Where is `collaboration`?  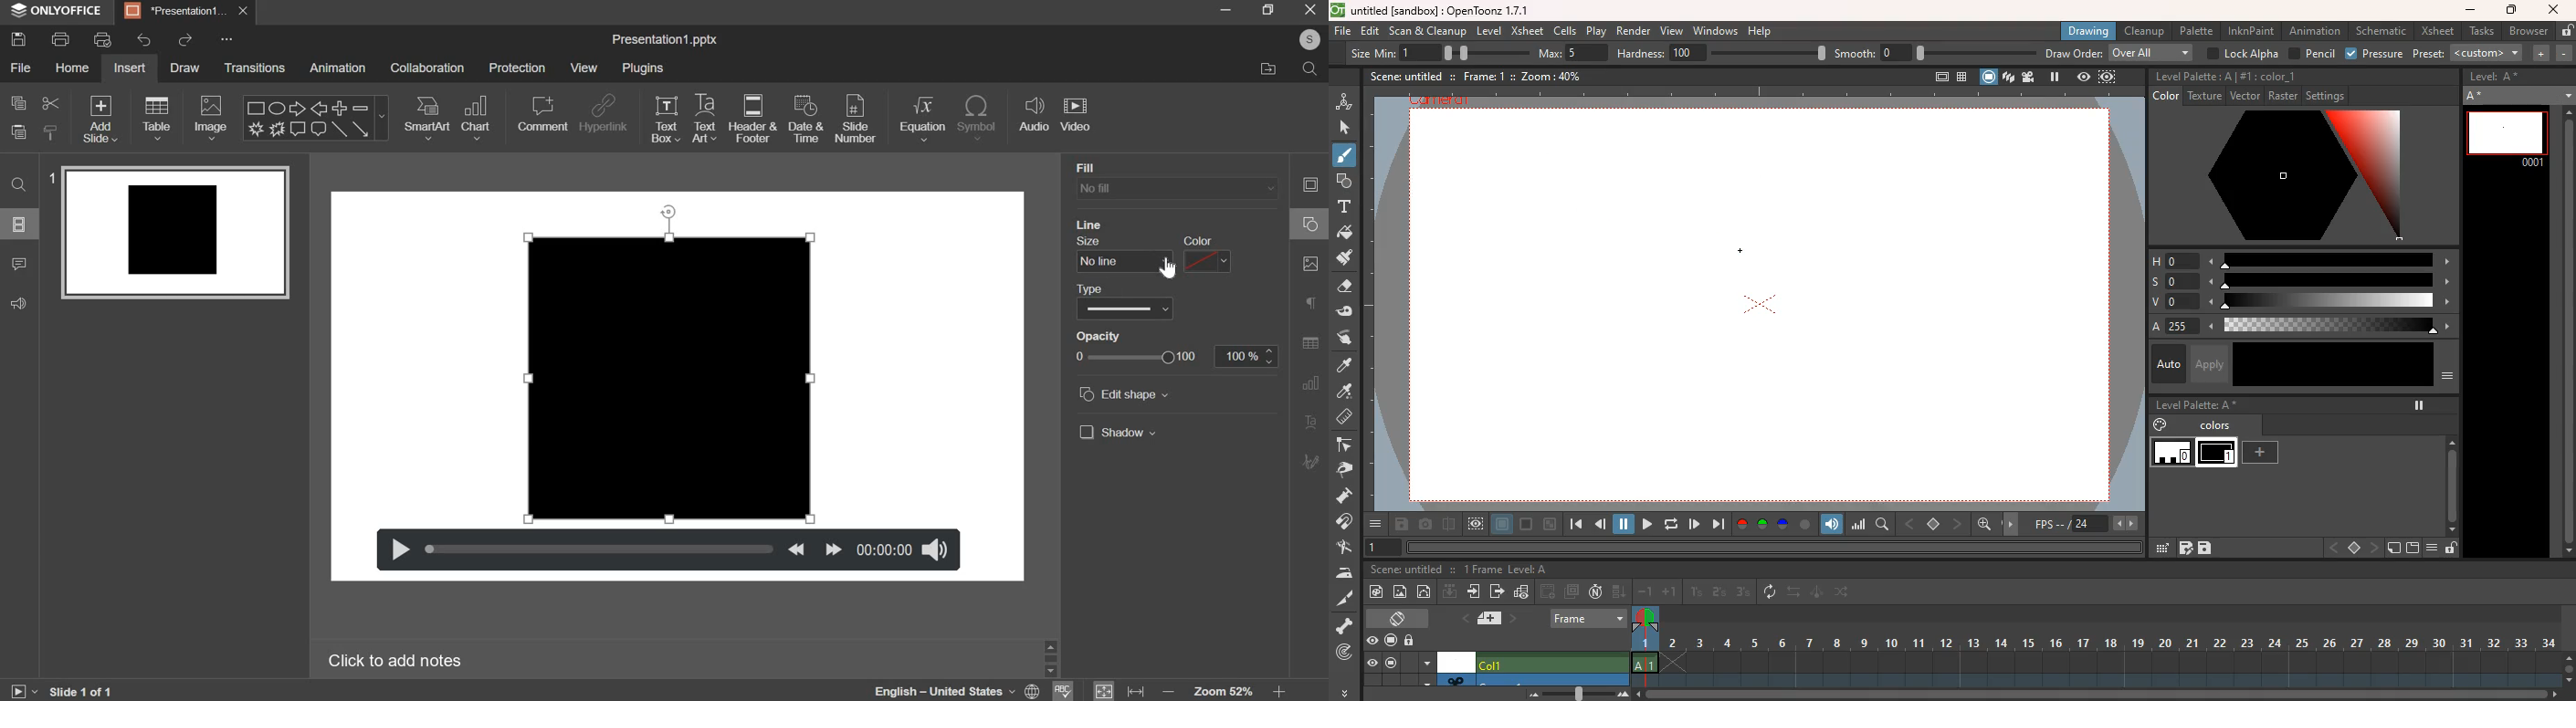 collaboration is located at coordinates (426, 67).